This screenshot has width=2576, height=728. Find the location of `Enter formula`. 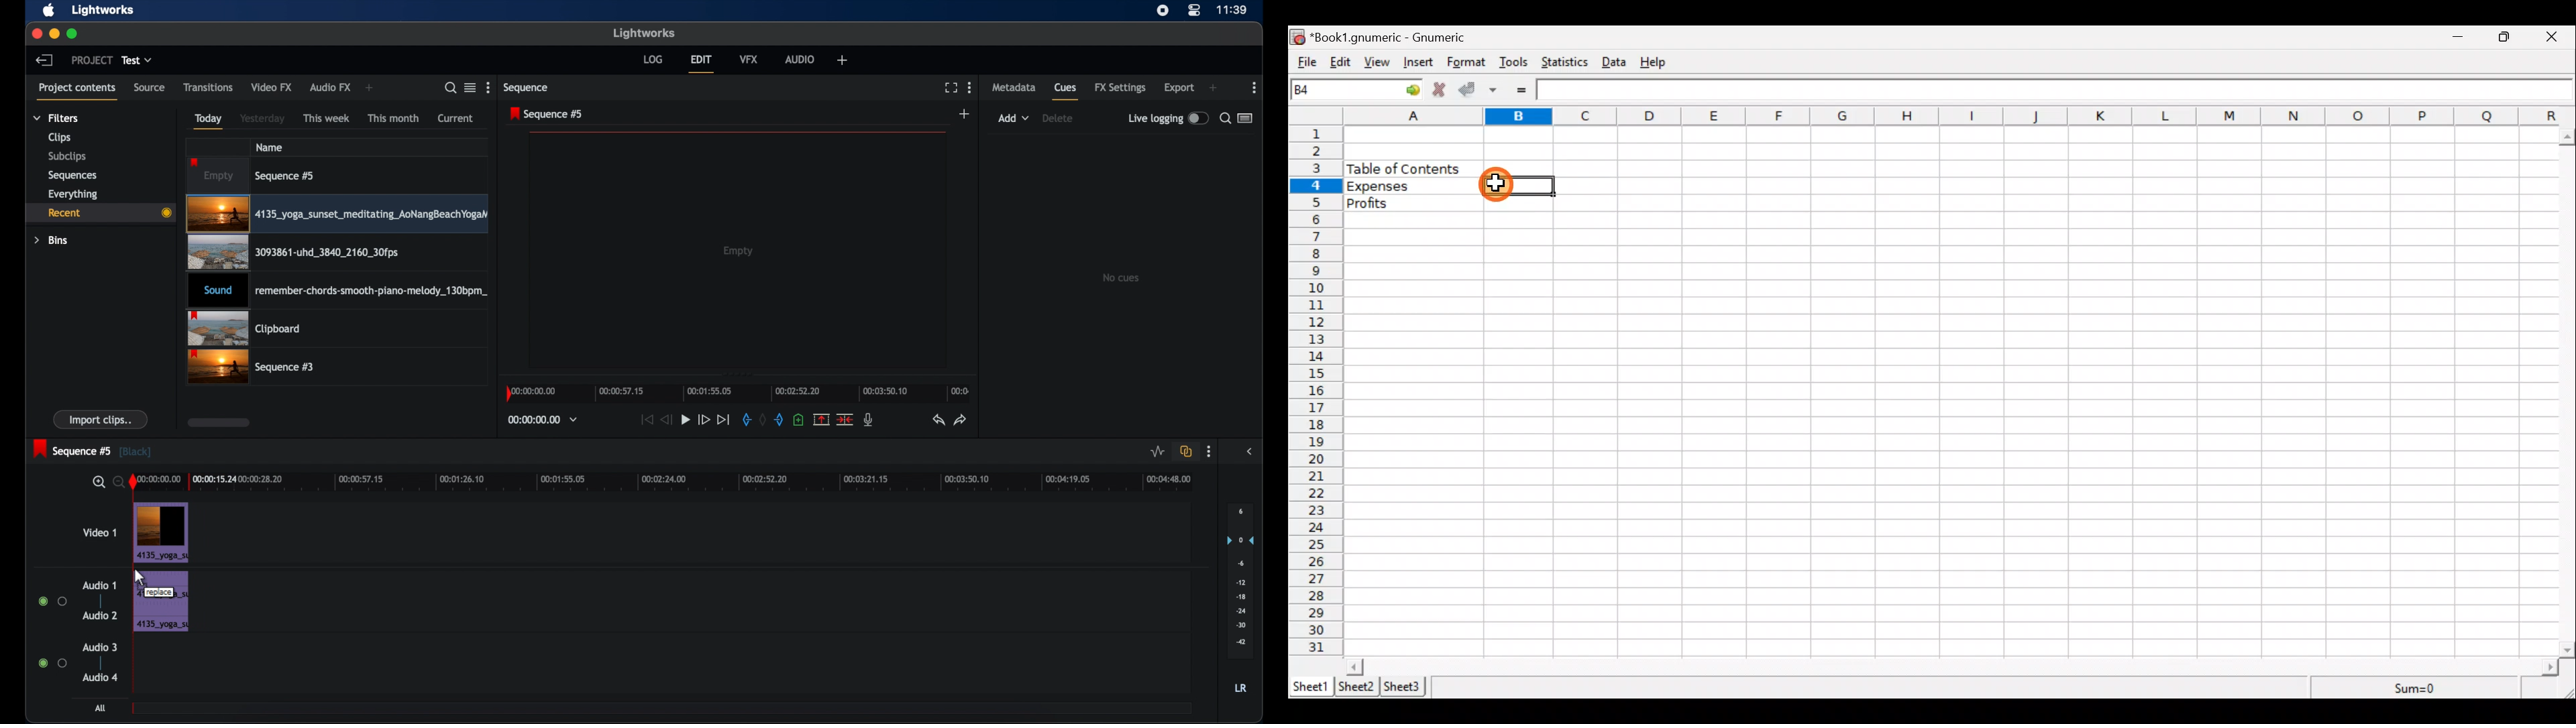

Enter formula is located at coordinates (1529, 90).